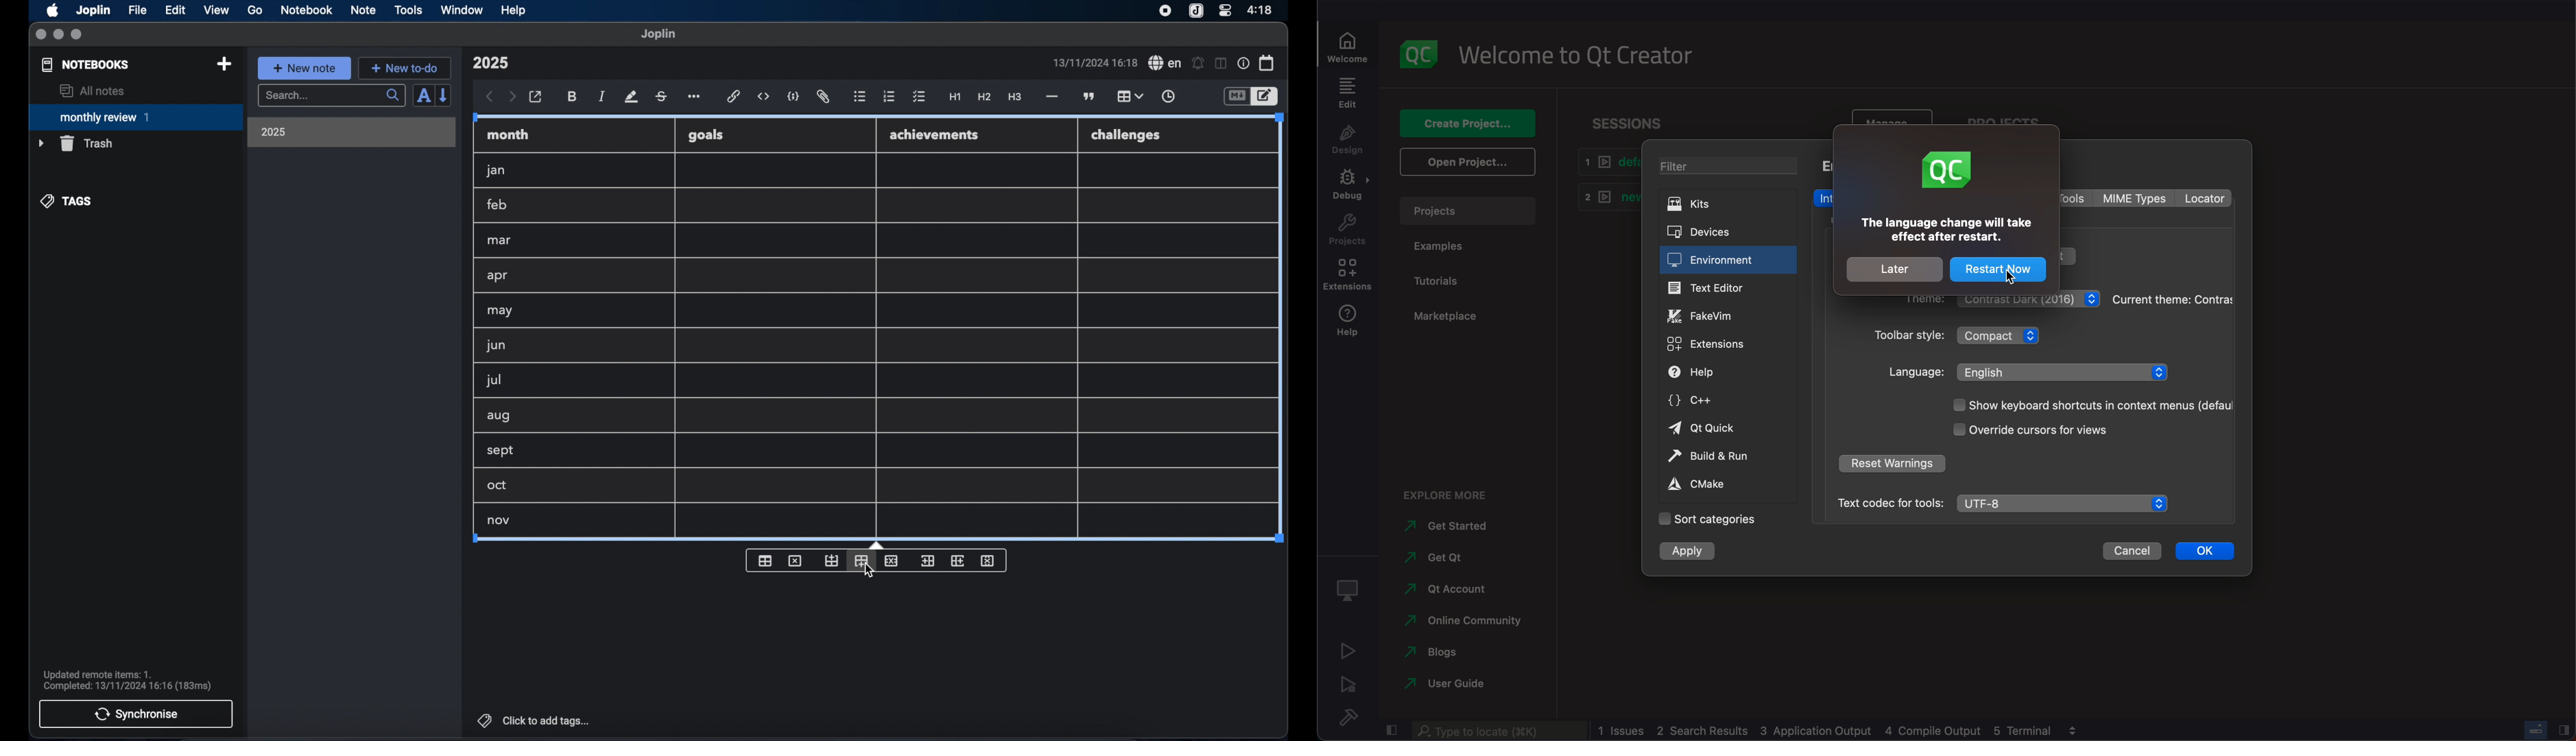 Image resolution: width=2576 pixels, height=756 pixels. Describe the element at coordinates (136, 116) in the screenshot. I see `monthly review` at that location.